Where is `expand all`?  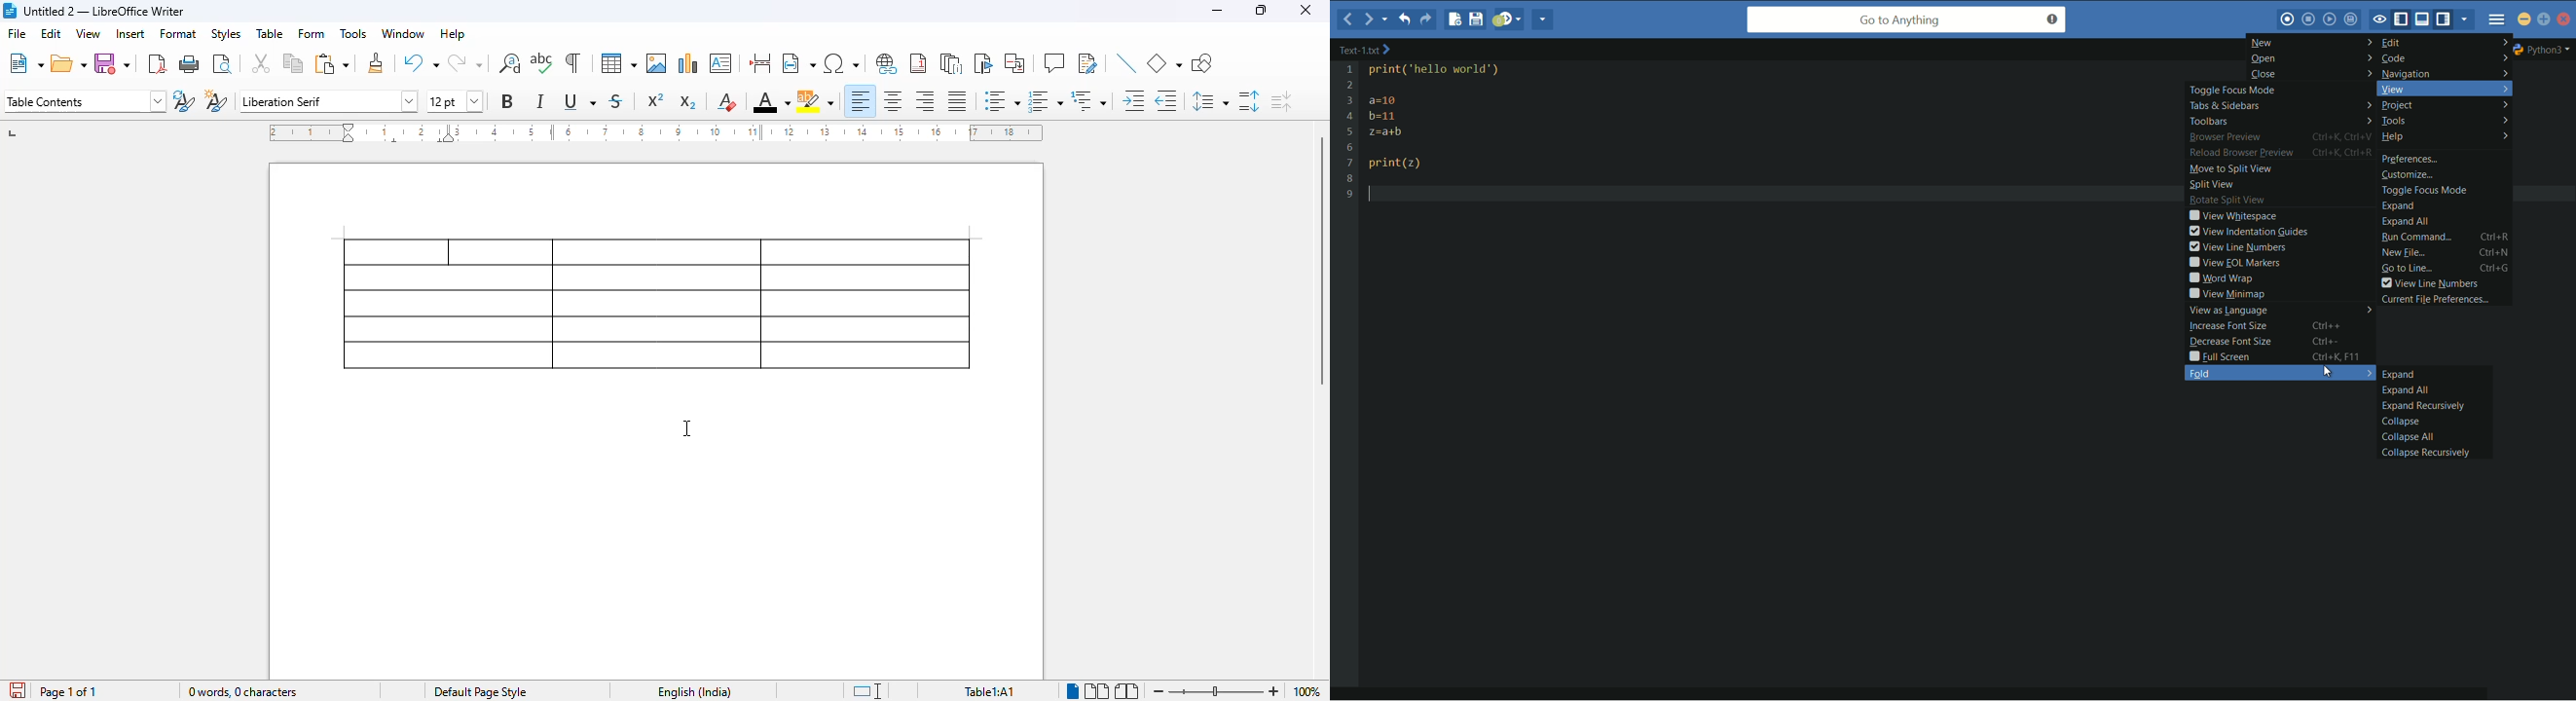
expand all is located at coordinates (2409, 221).